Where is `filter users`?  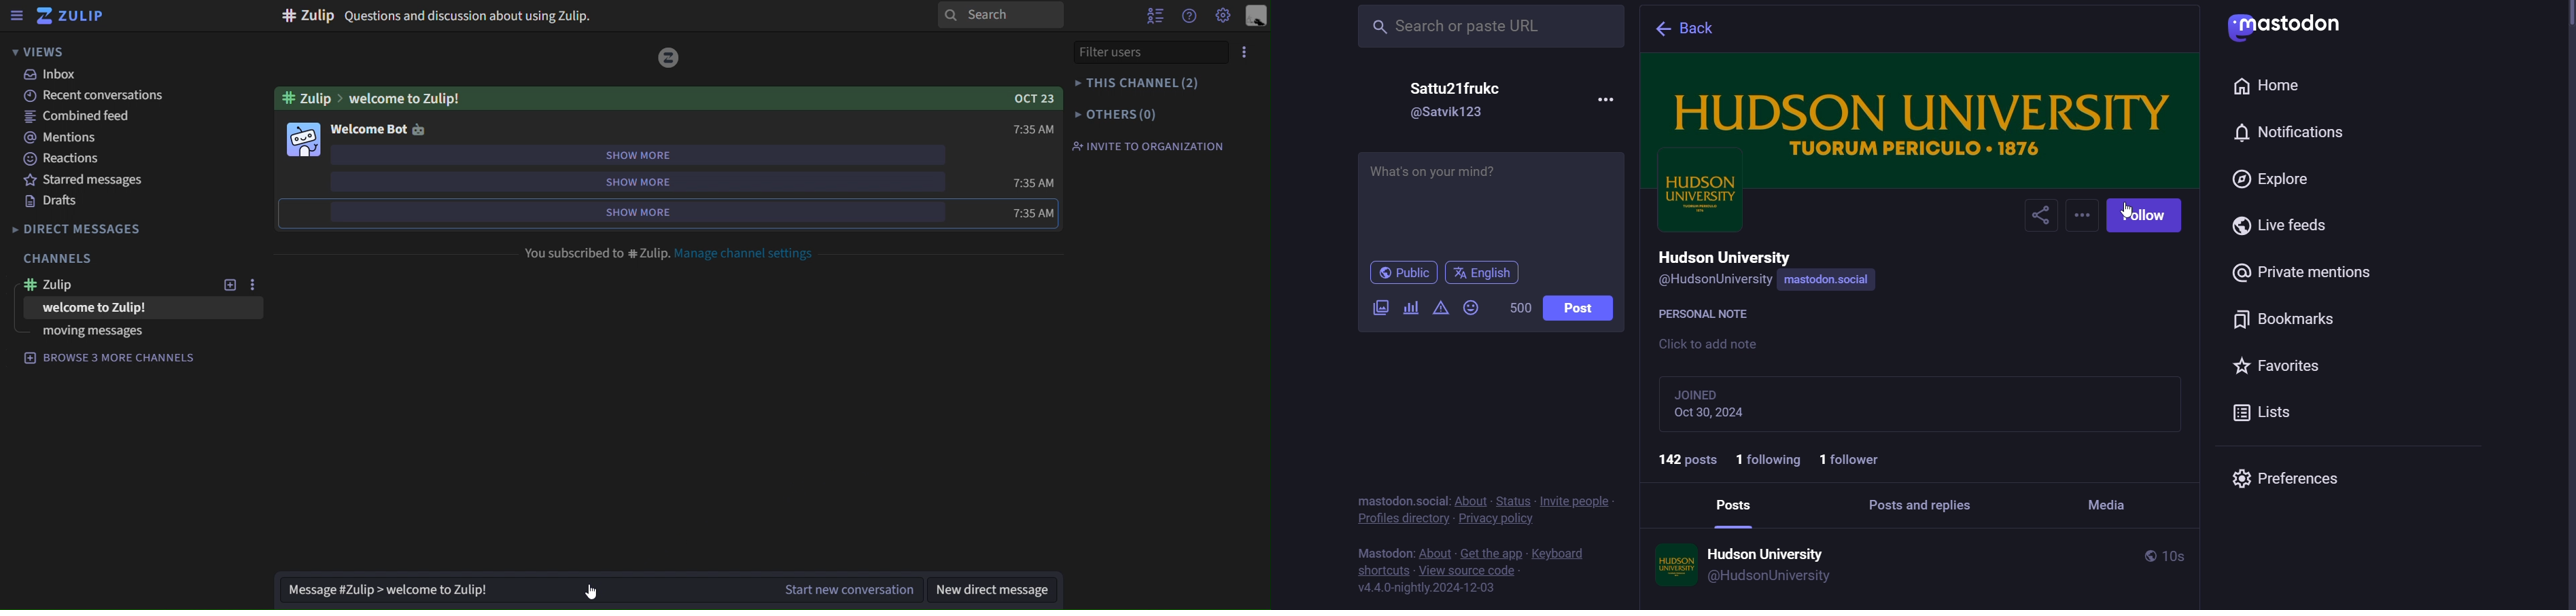 filter users is located at coordinates (1141, 52).